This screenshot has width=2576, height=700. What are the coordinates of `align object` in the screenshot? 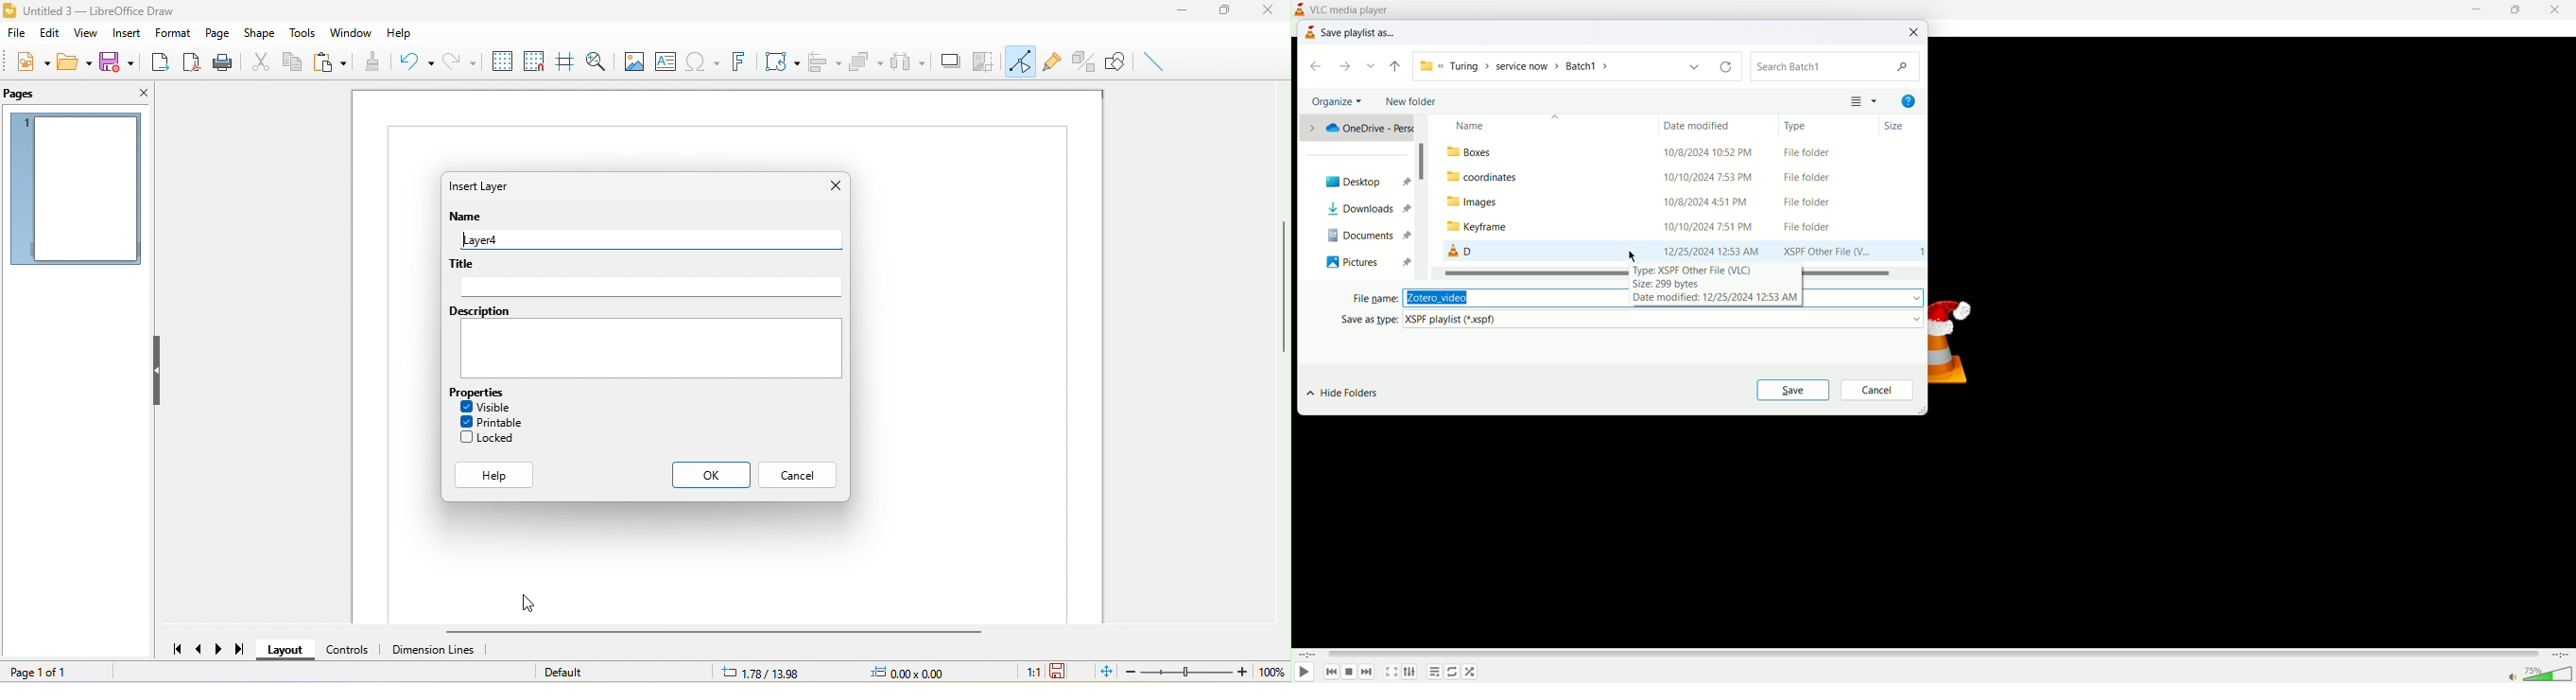 It's located at (828, 59).